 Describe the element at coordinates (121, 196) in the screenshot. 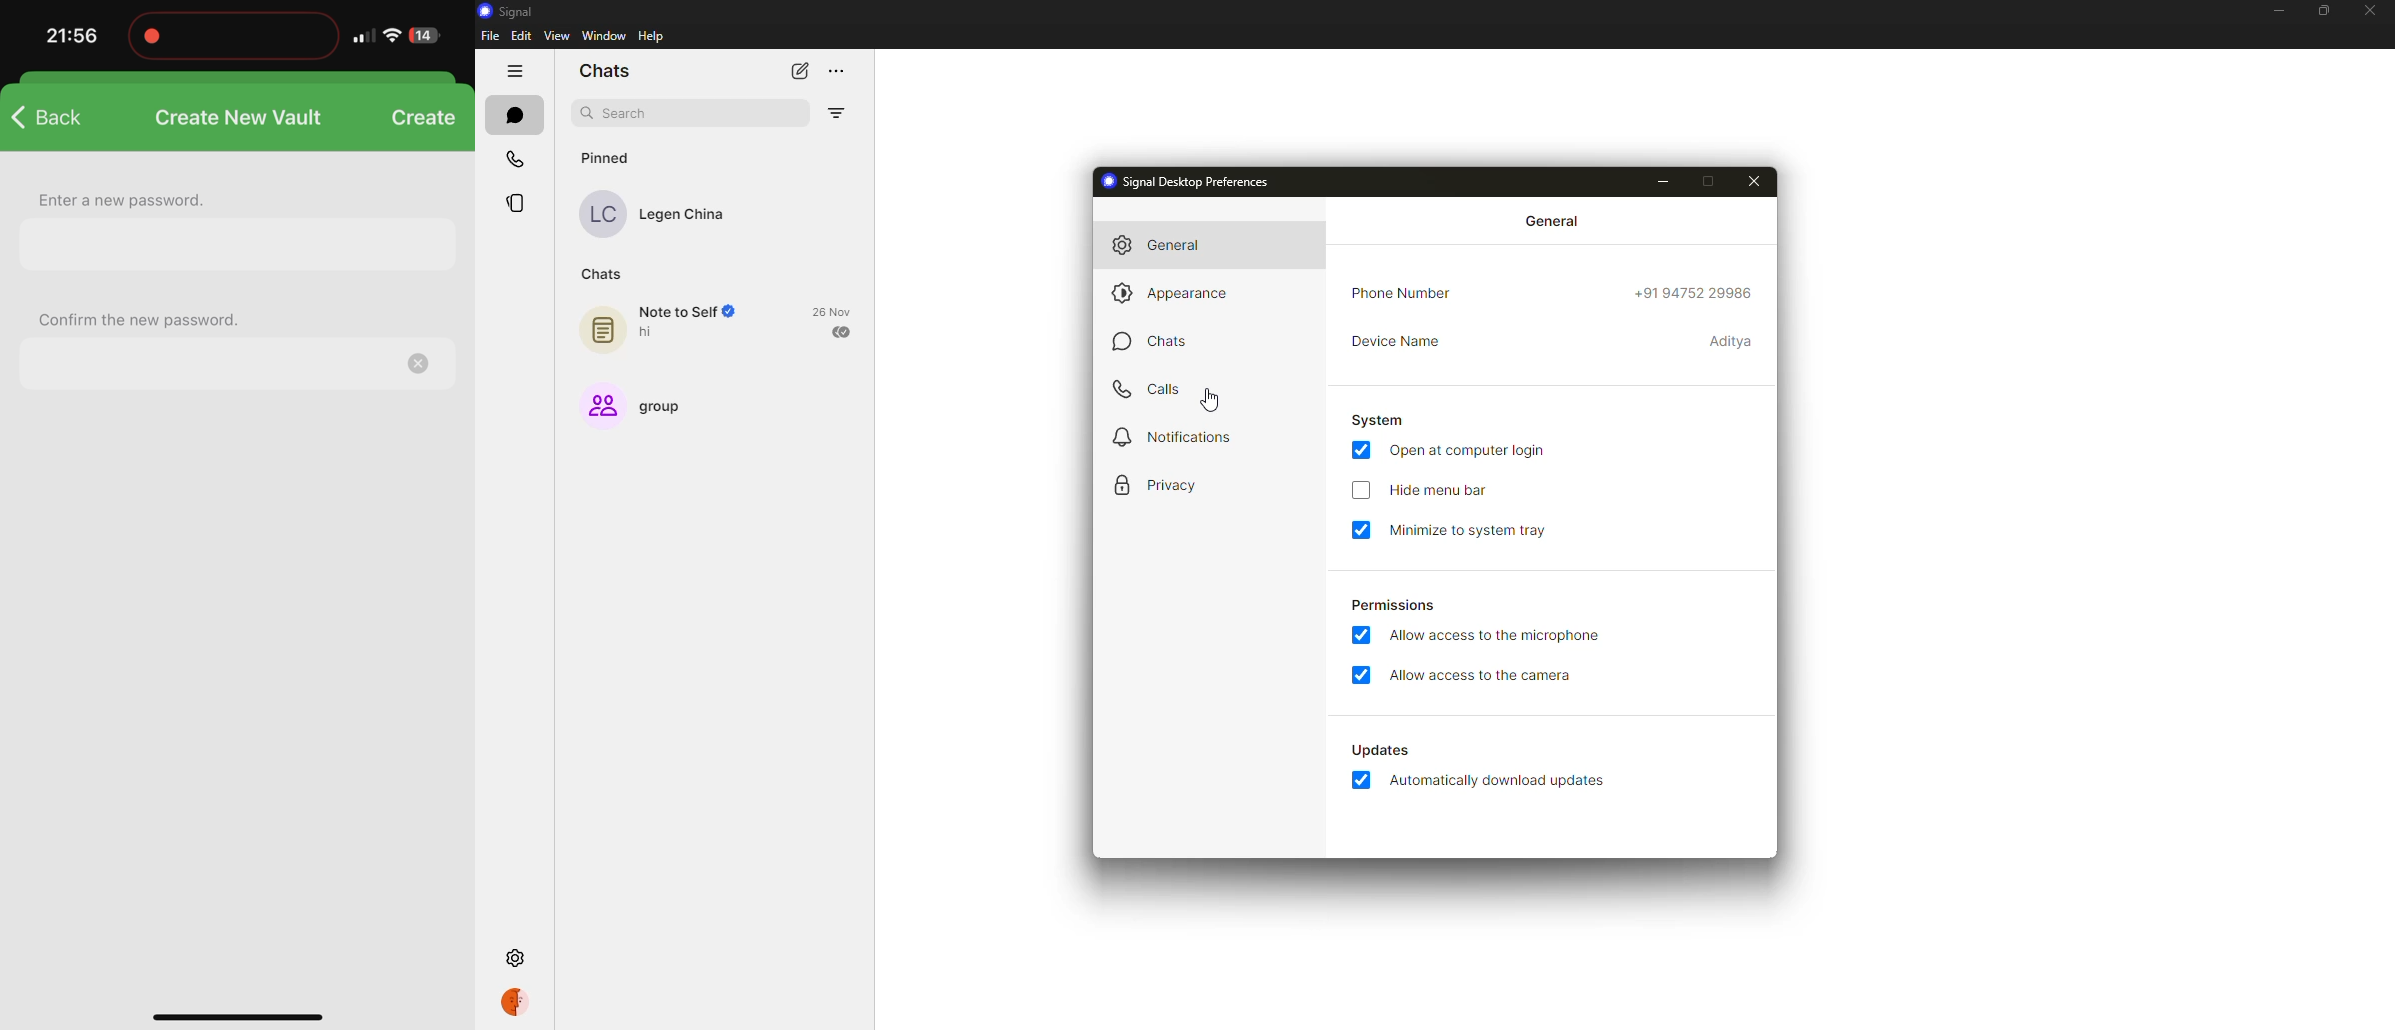

I see `enter a new password` at that location.